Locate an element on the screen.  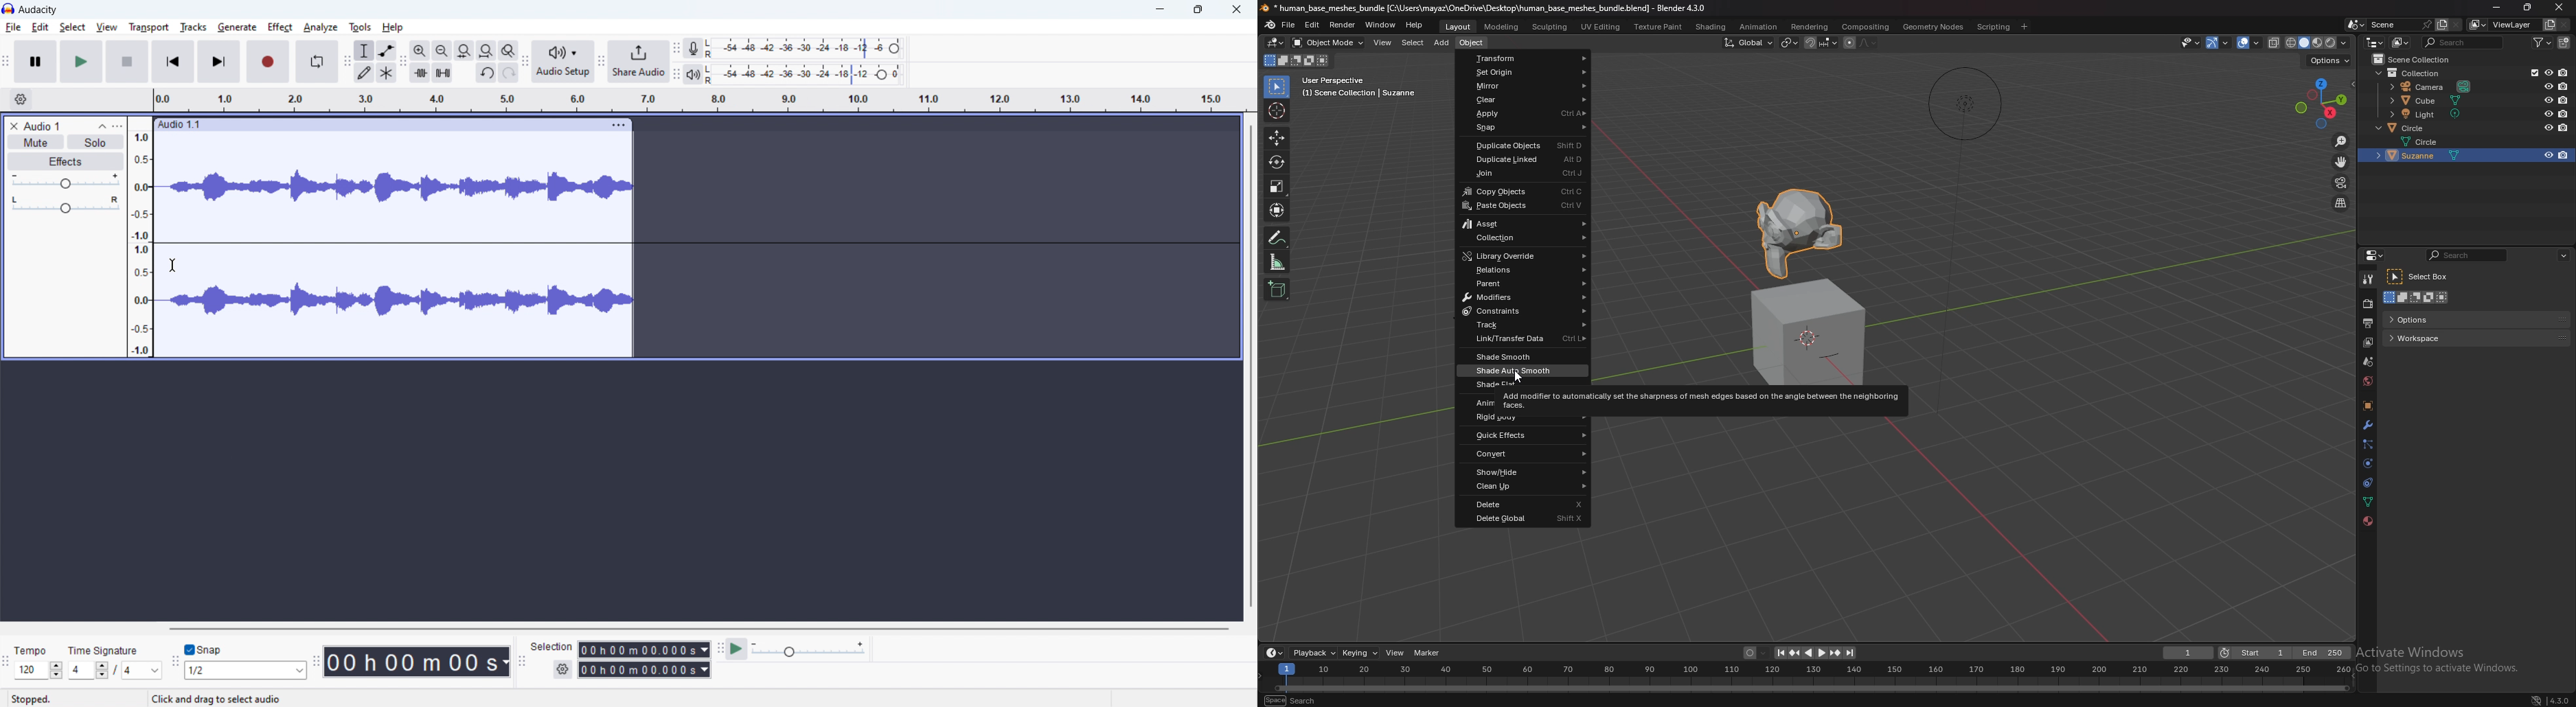
parent is located at coordinates (1522, 283).